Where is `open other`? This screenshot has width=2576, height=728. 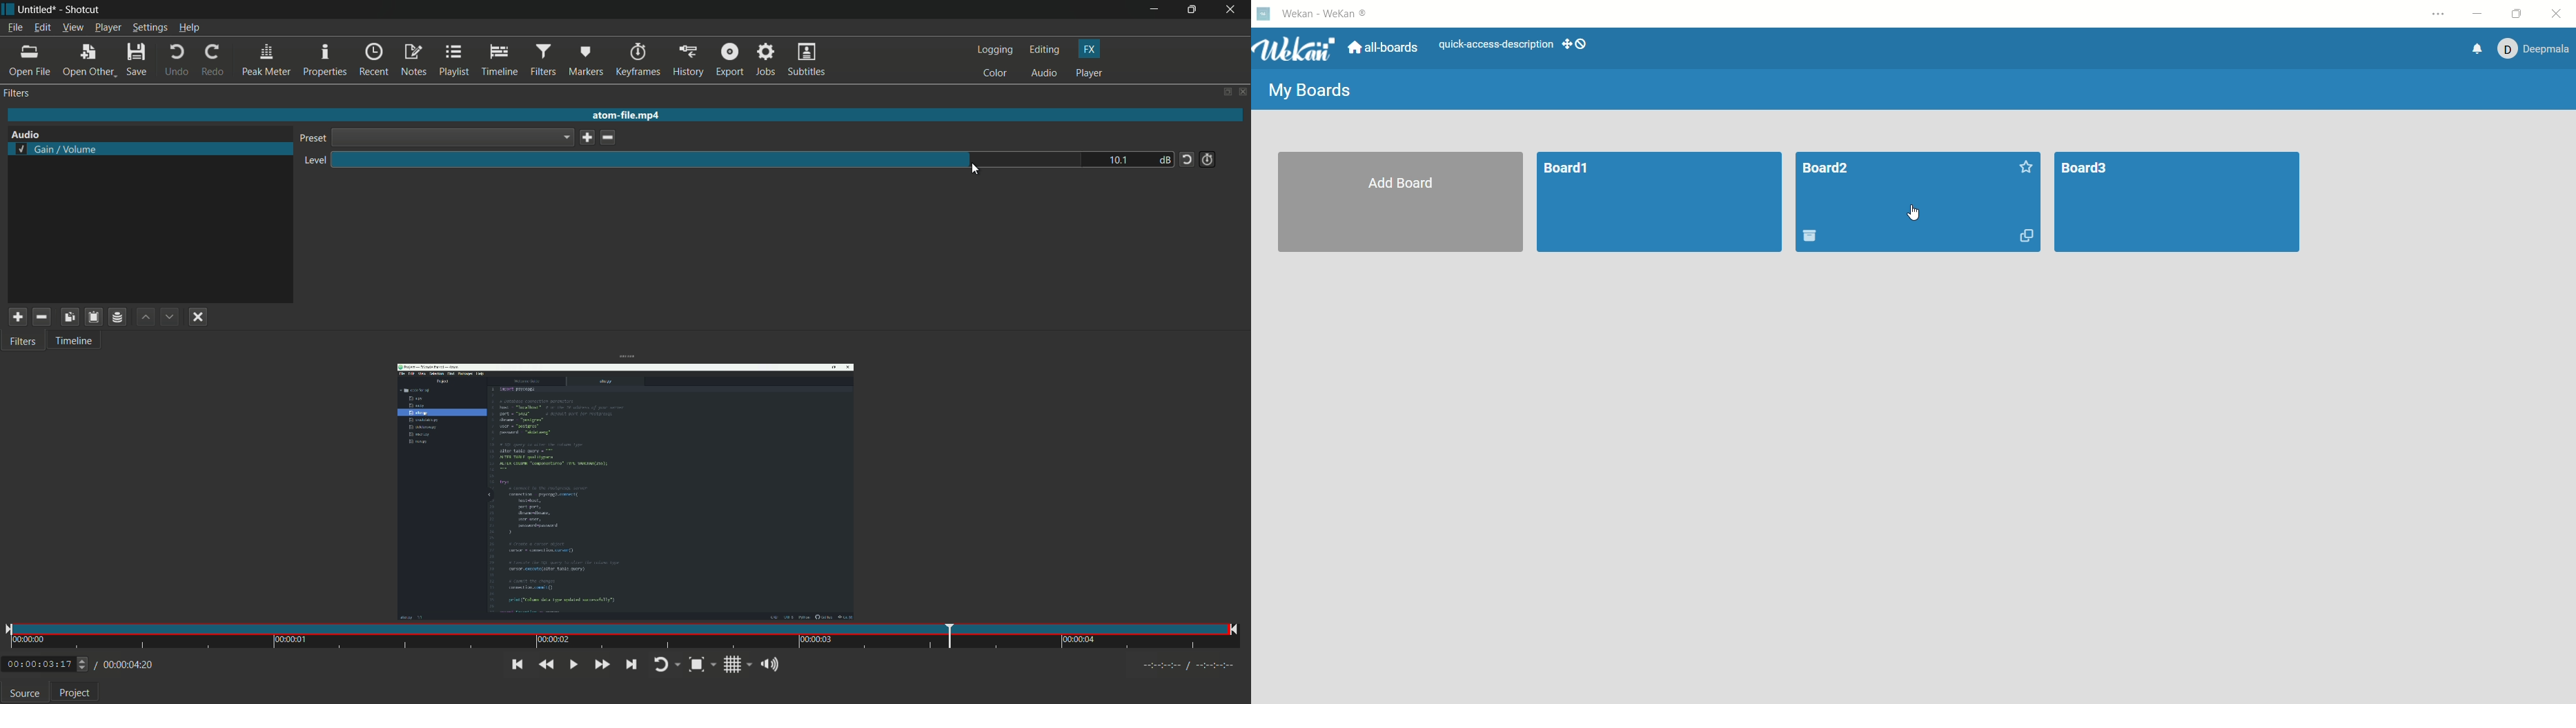 open other is located at coordinates (87, 61).